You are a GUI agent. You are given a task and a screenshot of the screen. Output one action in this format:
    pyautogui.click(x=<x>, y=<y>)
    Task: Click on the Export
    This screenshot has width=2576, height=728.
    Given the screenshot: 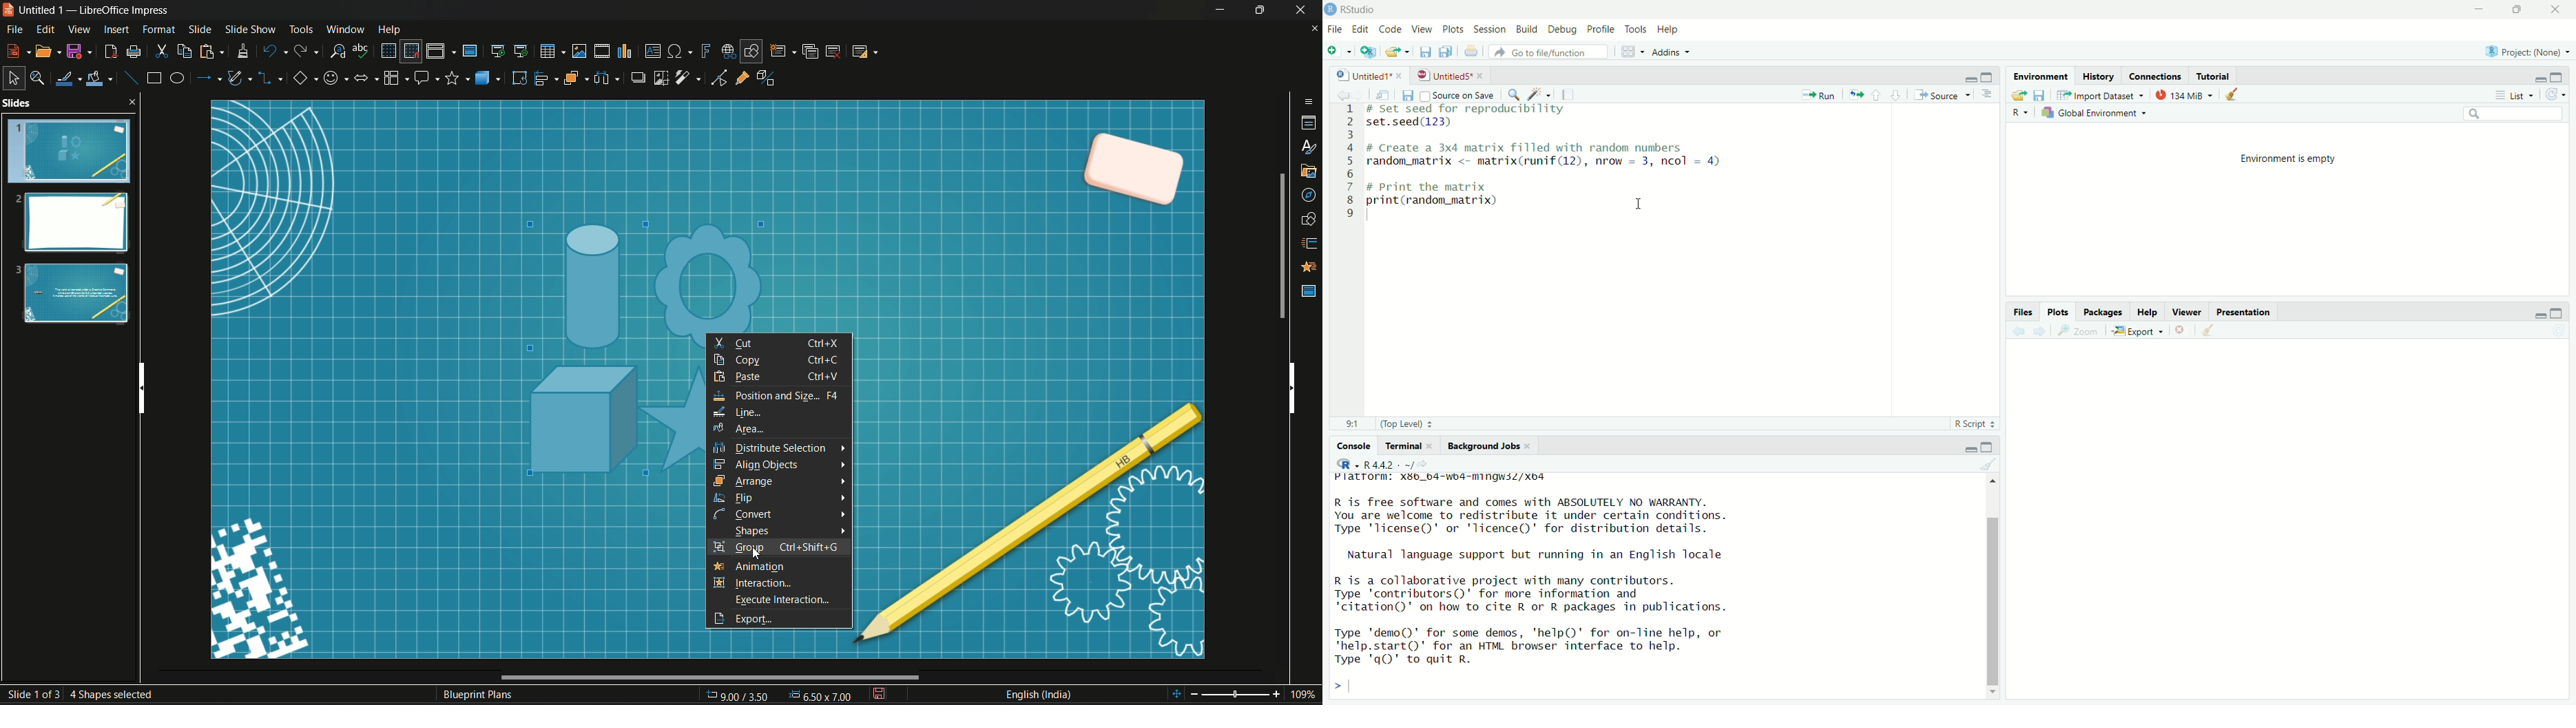 What is the action you would take?
    pyautogui.click(x=2135, y=332)
    